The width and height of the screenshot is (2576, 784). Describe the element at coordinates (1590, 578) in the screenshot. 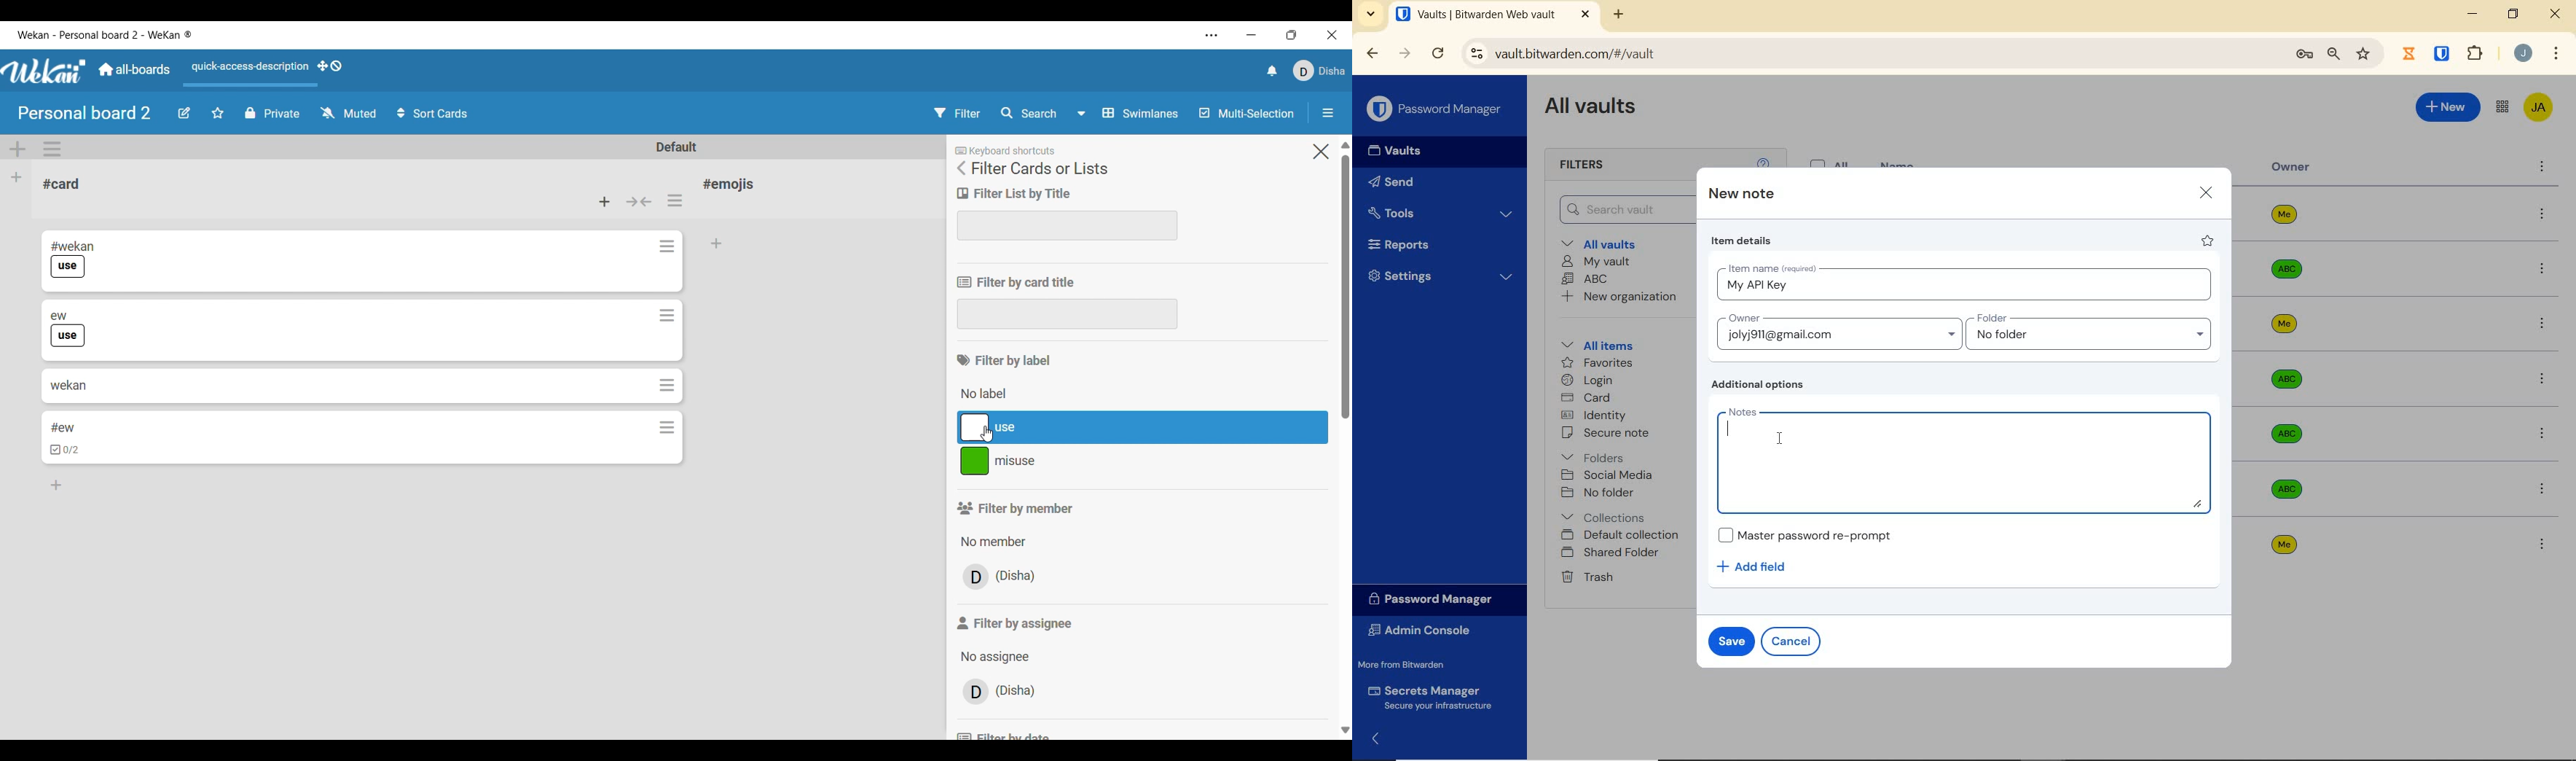

I see `Trash` at that location.